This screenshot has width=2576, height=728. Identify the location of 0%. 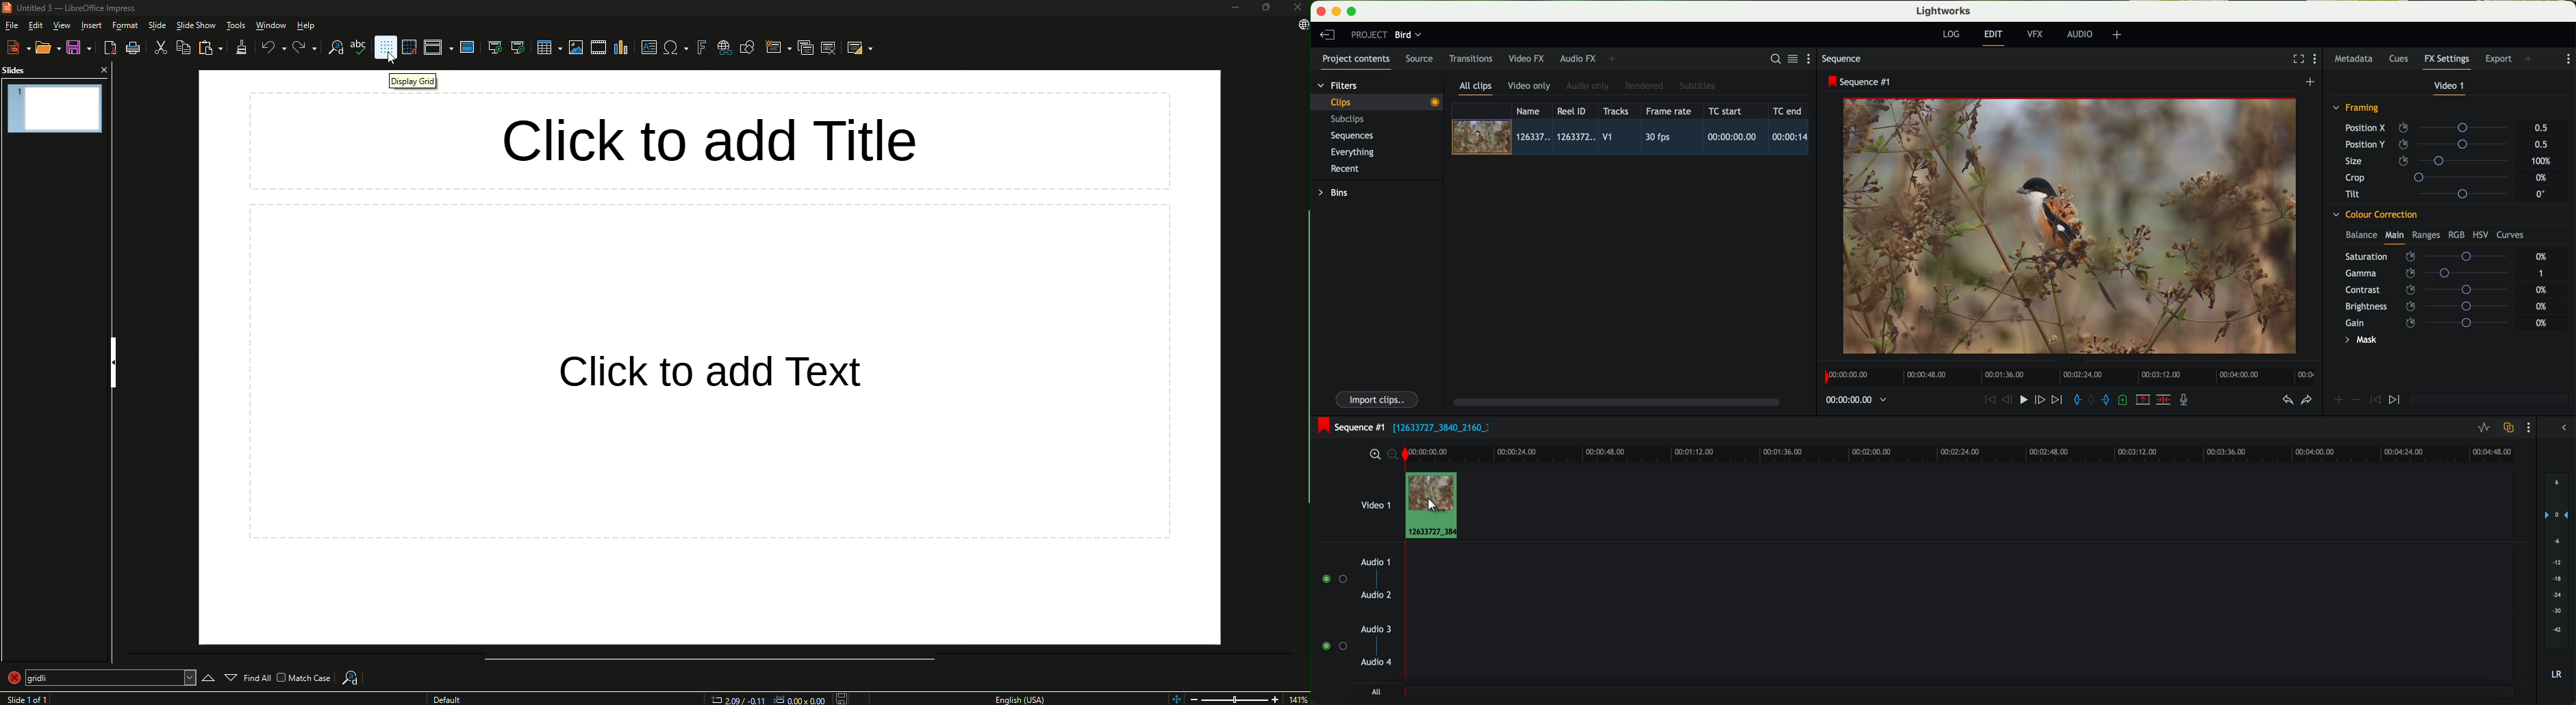
(2543, 290).